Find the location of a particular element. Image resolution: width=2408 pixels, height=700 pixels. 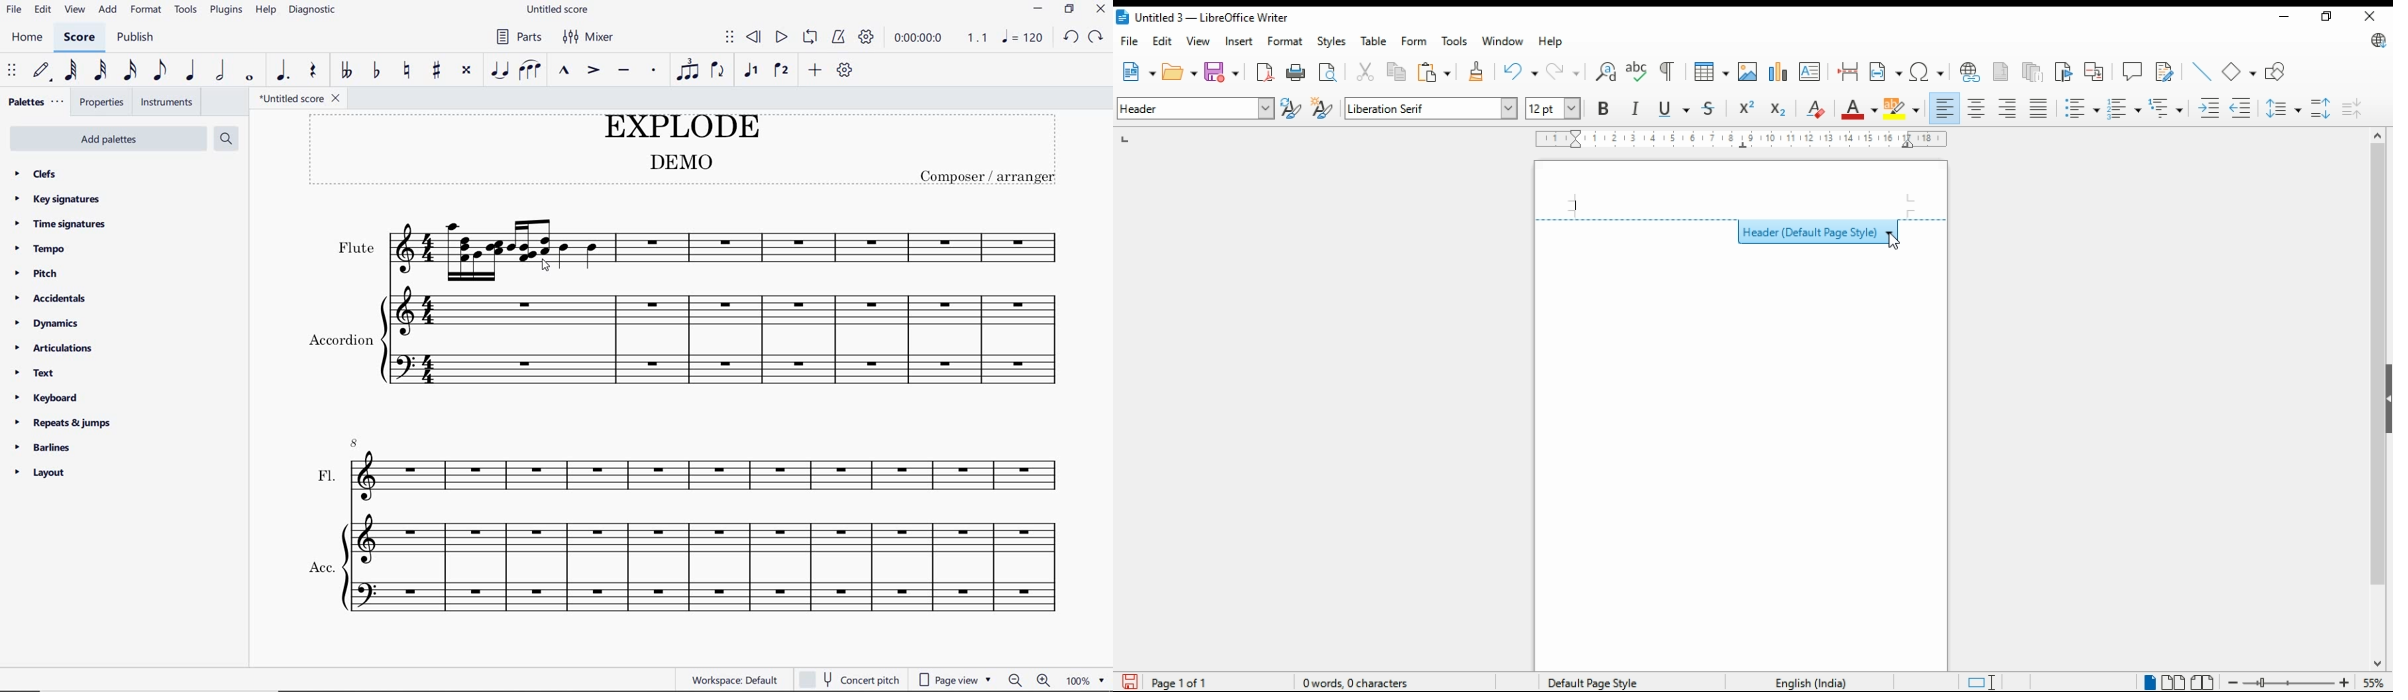

add is located at coordinates (815, 72).